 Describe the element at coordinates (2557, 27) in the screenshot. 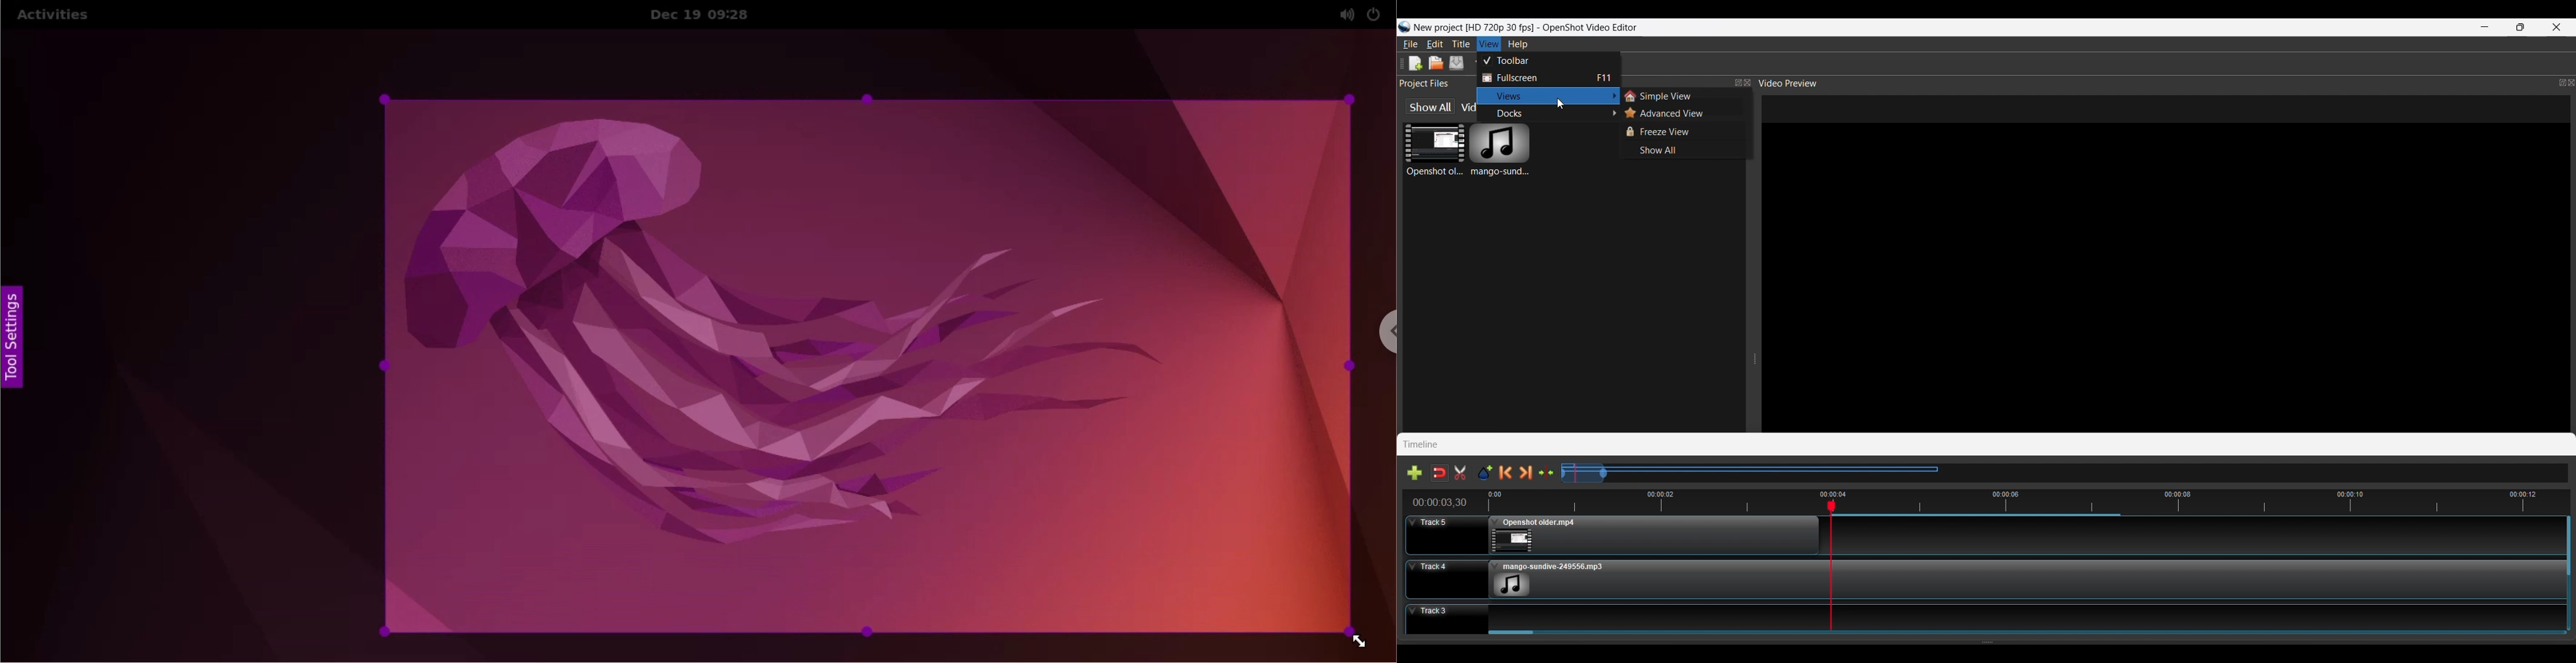

I see `Close` at that location.